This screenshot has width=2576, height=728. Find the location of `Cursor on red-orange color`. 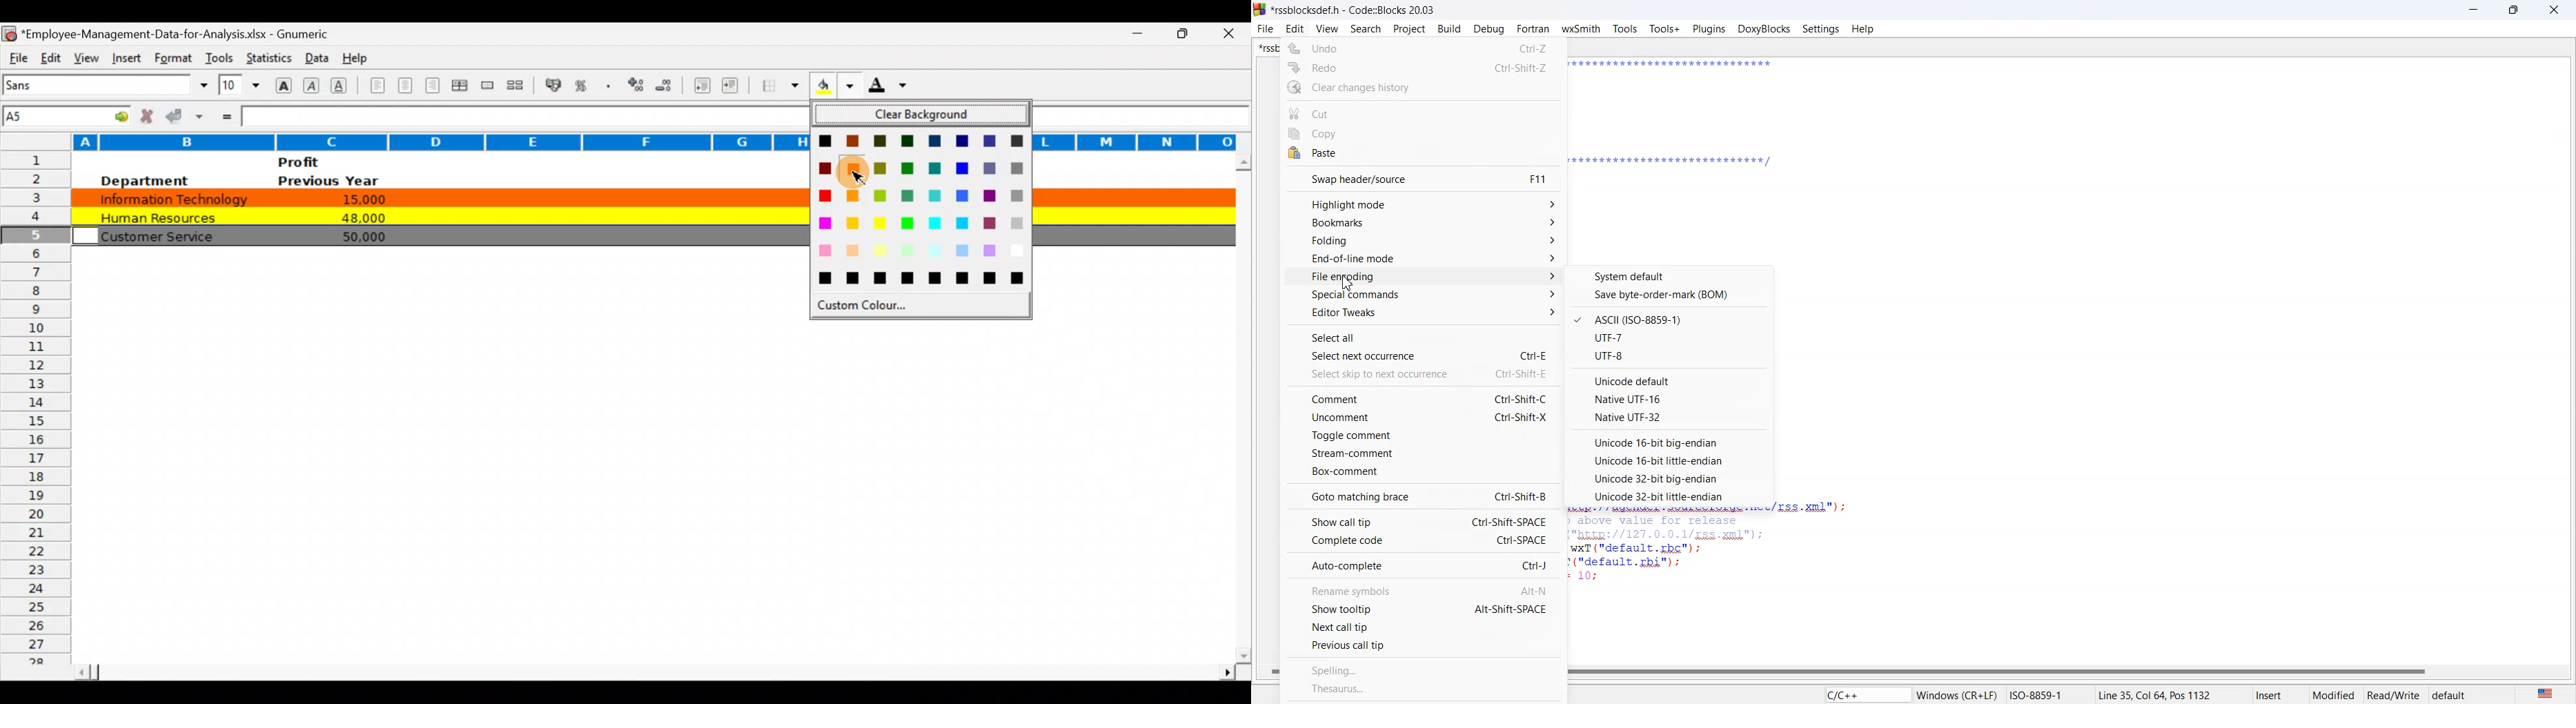

Cursor on red-orange color is located at coordinates (855, 171).